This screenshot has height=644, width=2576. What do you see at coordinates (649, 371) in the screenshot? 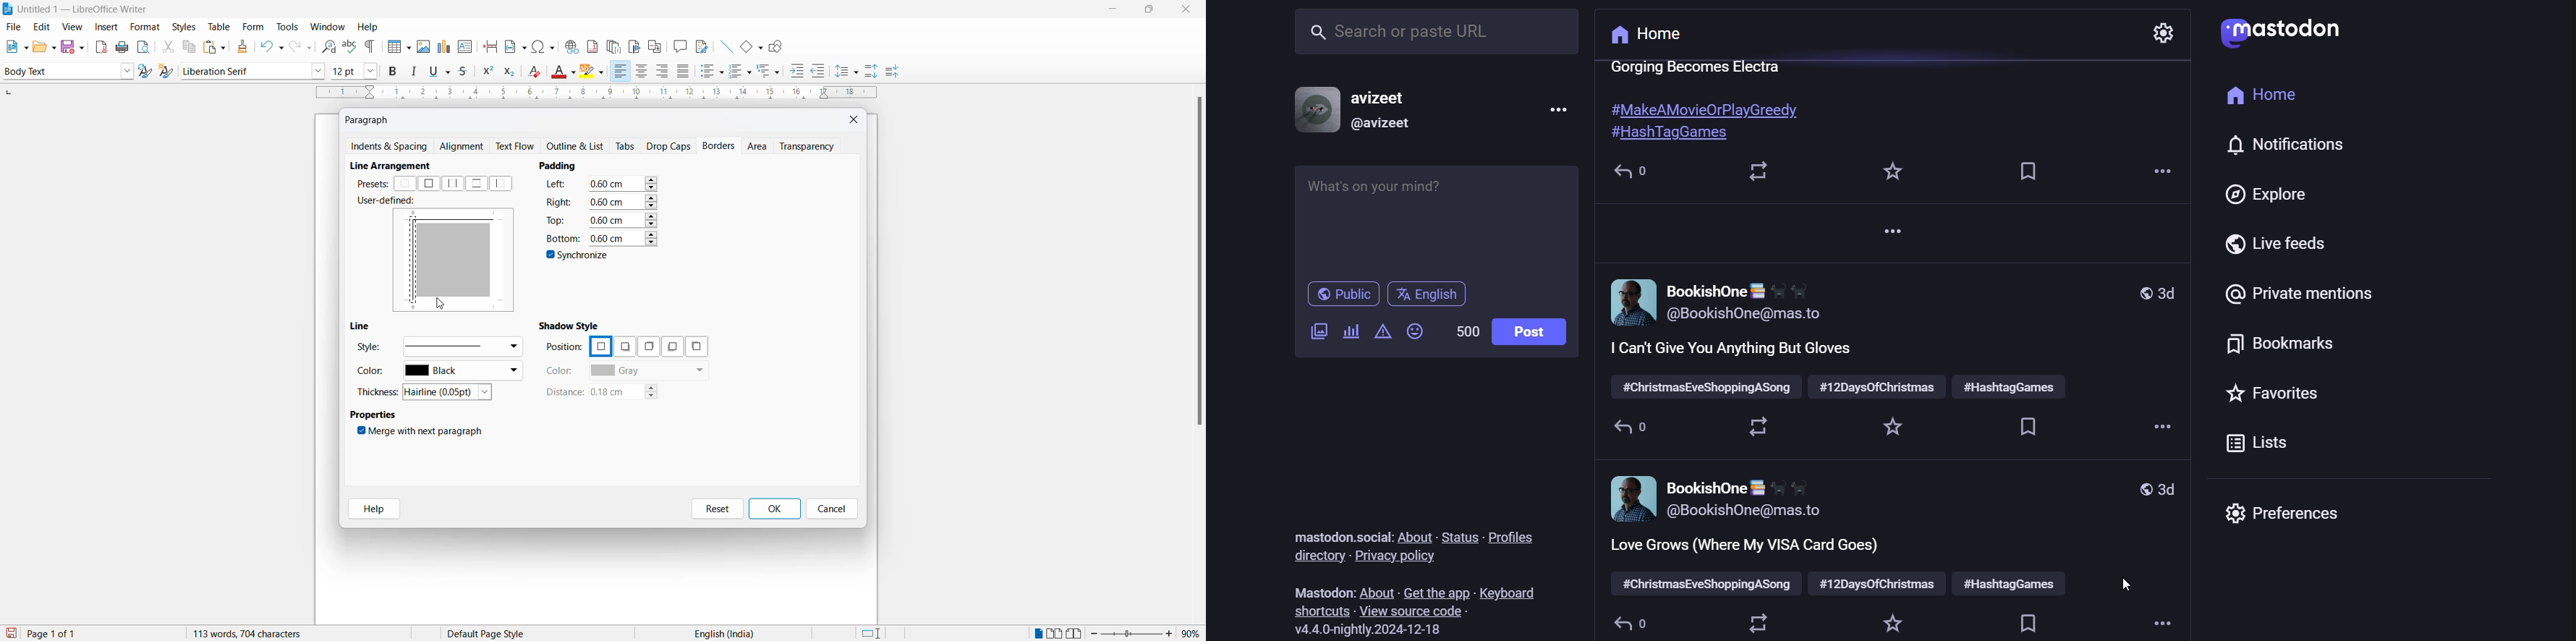
I see `color options` at bounding box center [649, 371].